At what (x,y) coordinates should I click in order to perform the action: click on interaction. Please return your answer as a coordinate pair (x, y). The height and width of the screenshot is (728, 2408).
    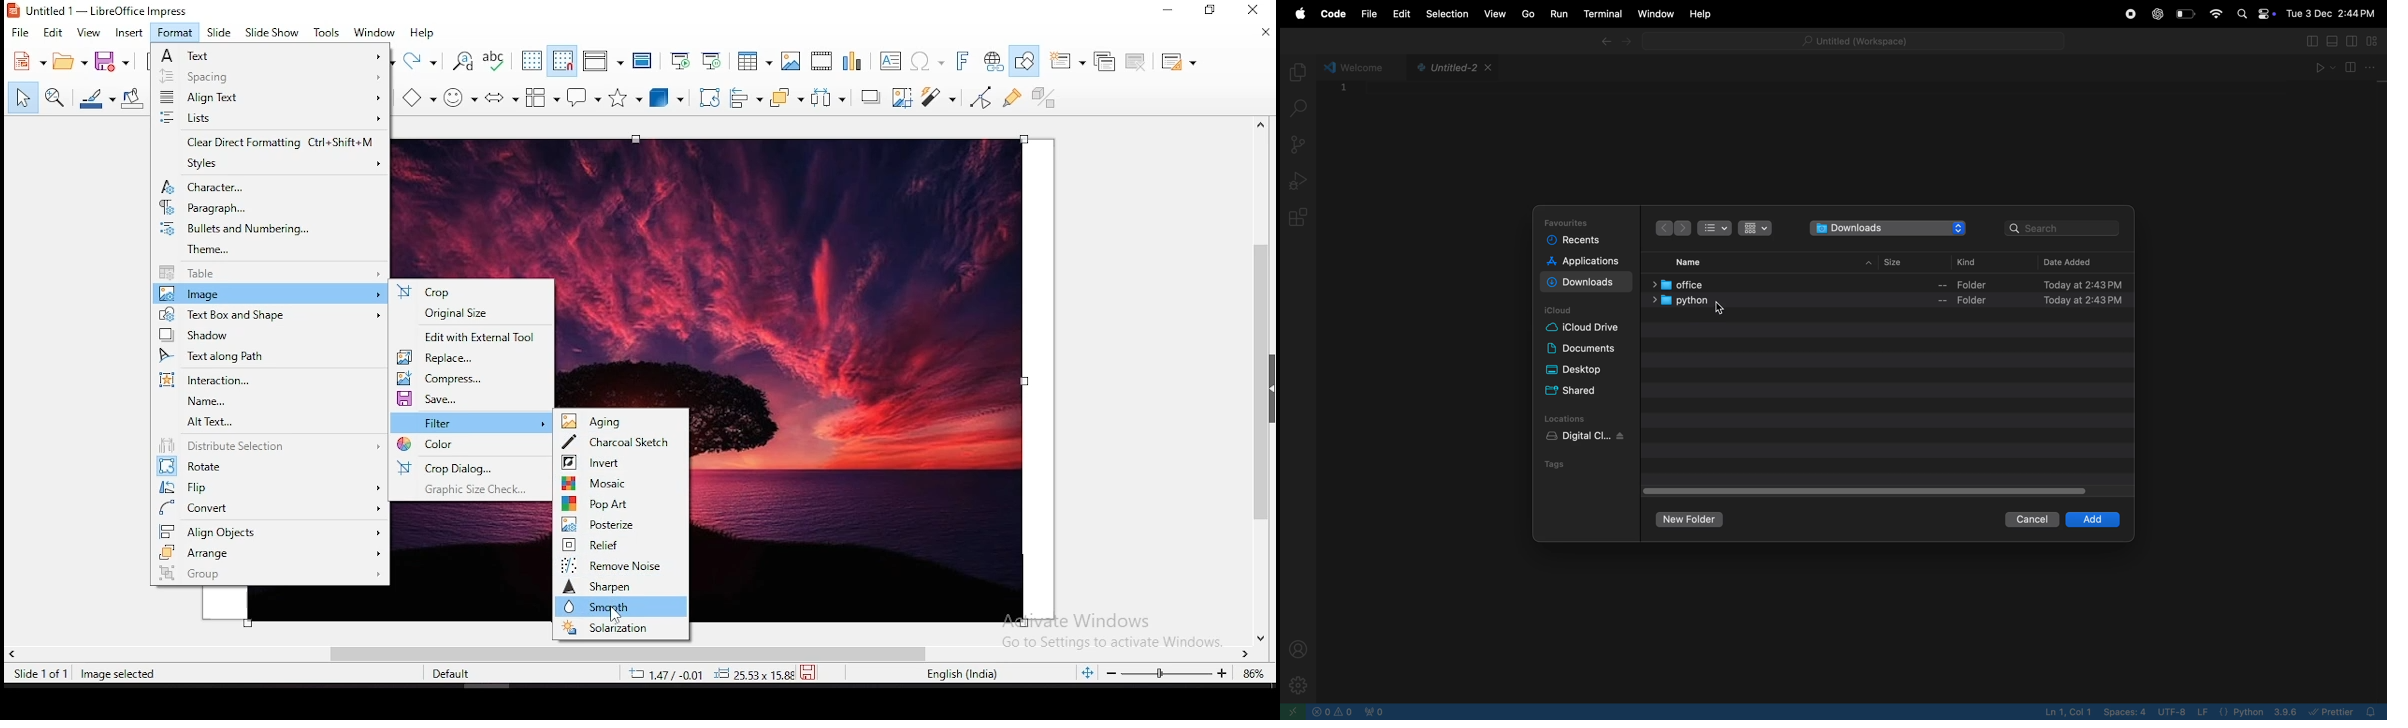
    Looking at the image, I should click on (265, 380).